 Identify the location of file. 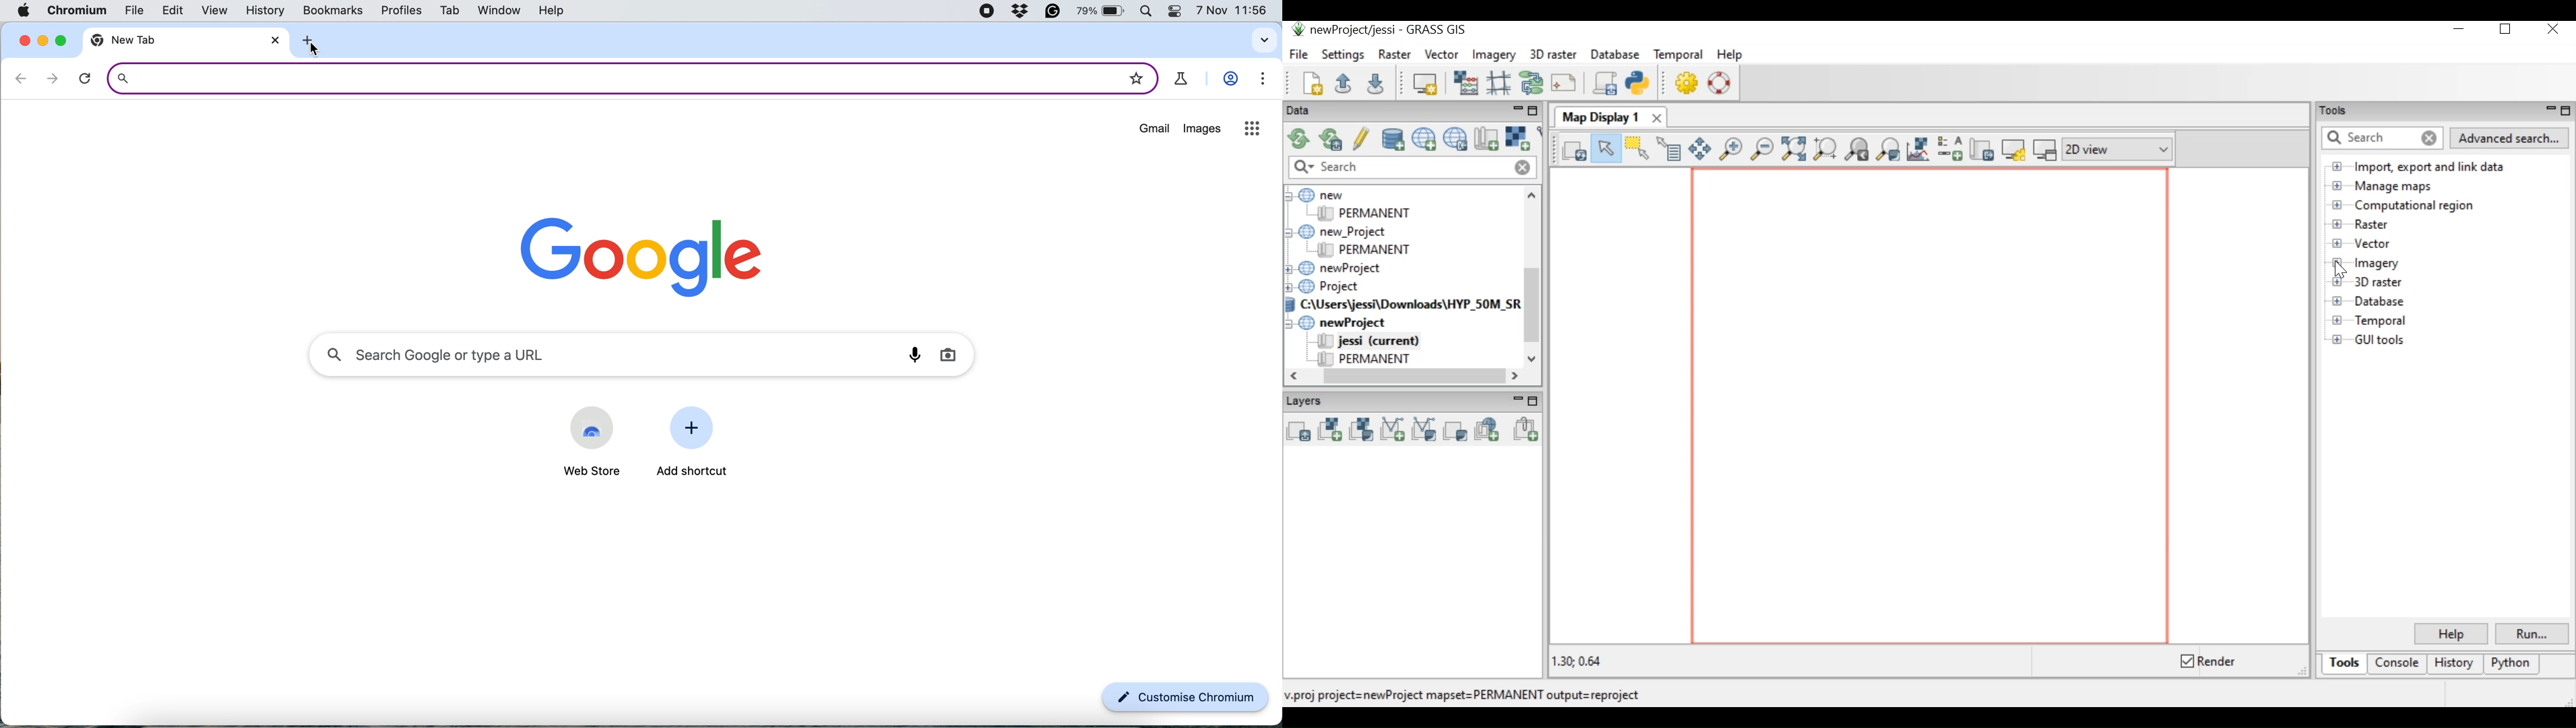
(128, 12).